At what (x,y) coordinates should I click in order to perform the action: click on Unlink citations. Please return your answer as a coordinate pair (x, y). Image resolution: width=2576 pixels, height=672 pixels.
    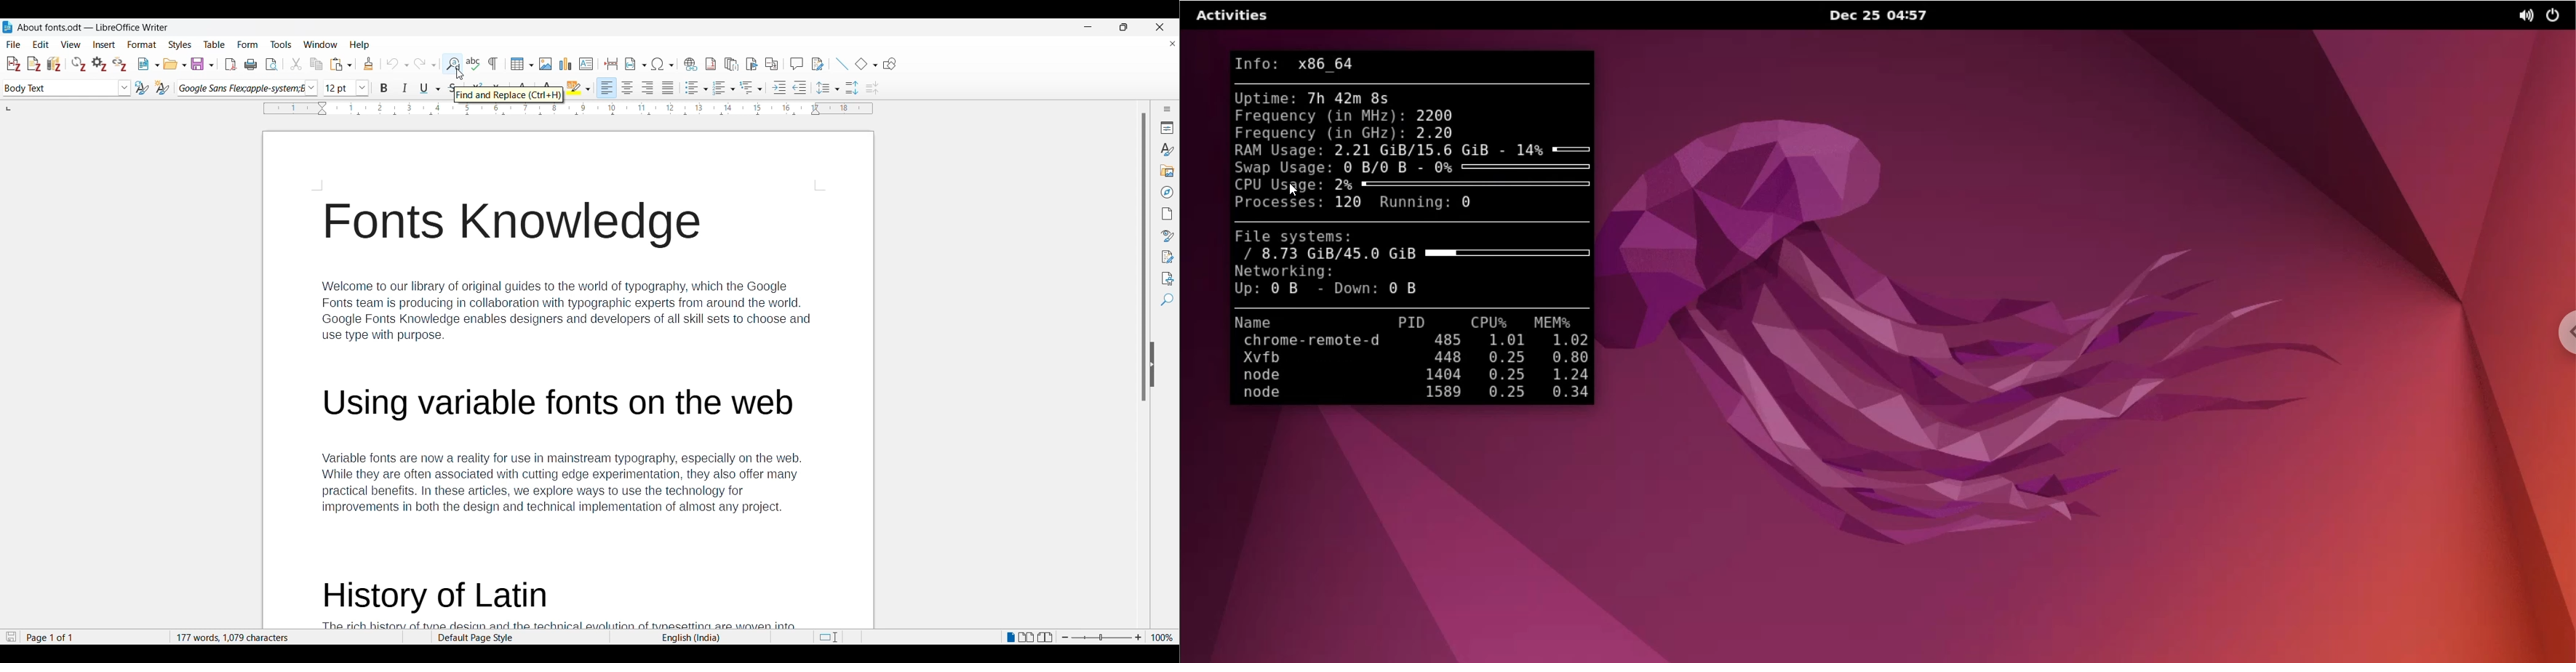
    Looking at the image, I should click on (120, 64).